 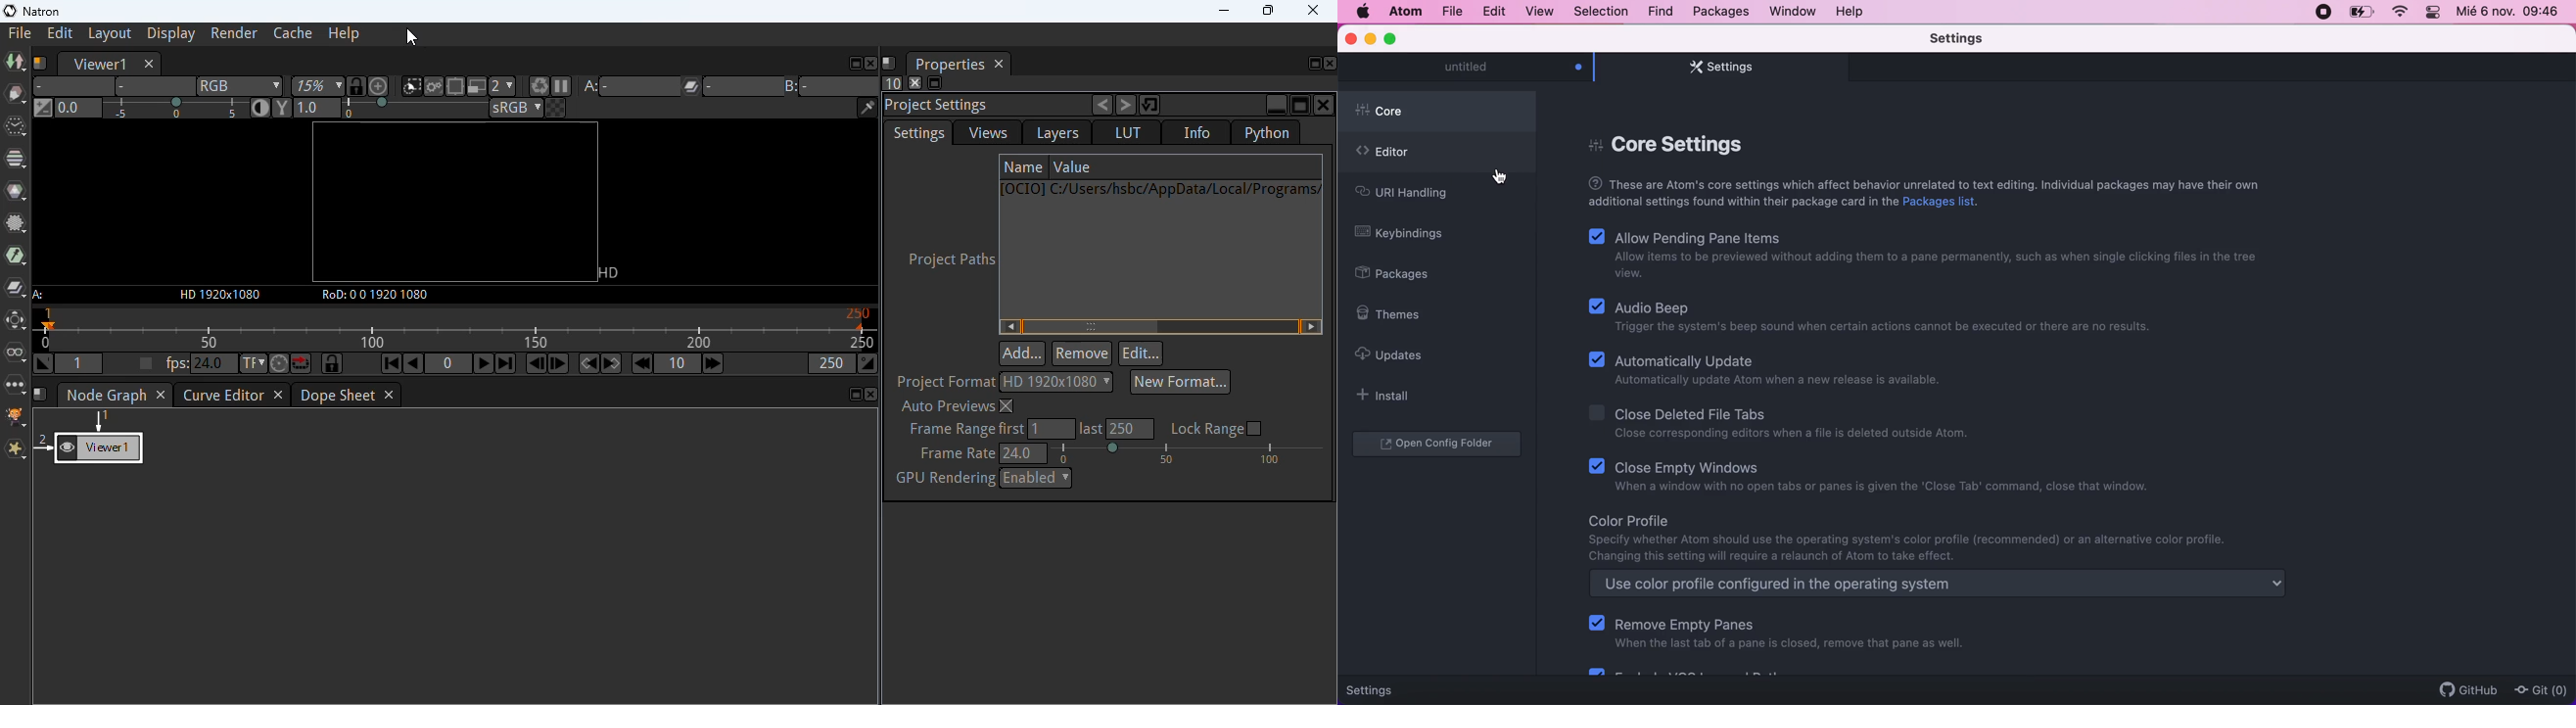 What do you see at coordinates (1399, 190) in the screenshot?
I see `uri handling` at bounding box center [1399, 190].